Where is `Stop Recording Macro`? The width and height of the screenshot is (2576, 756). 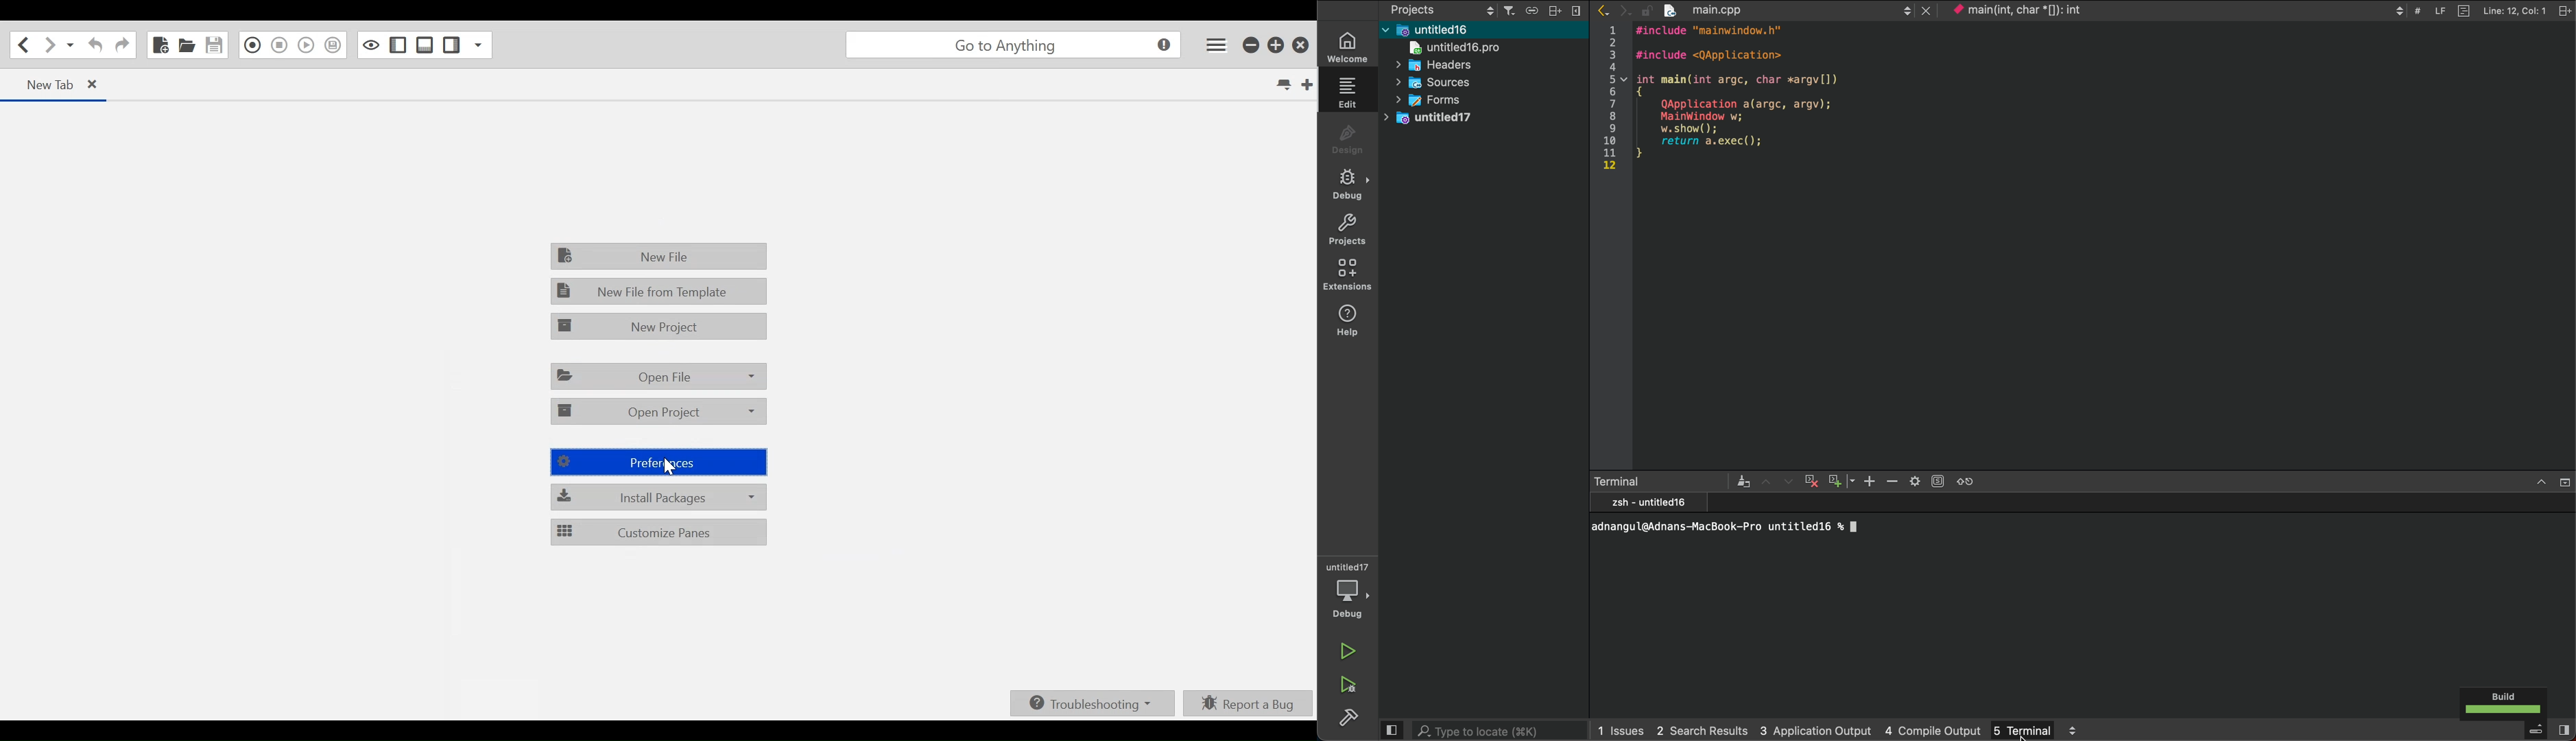 Stop Recording Macro is located at coordinates (279, 45).